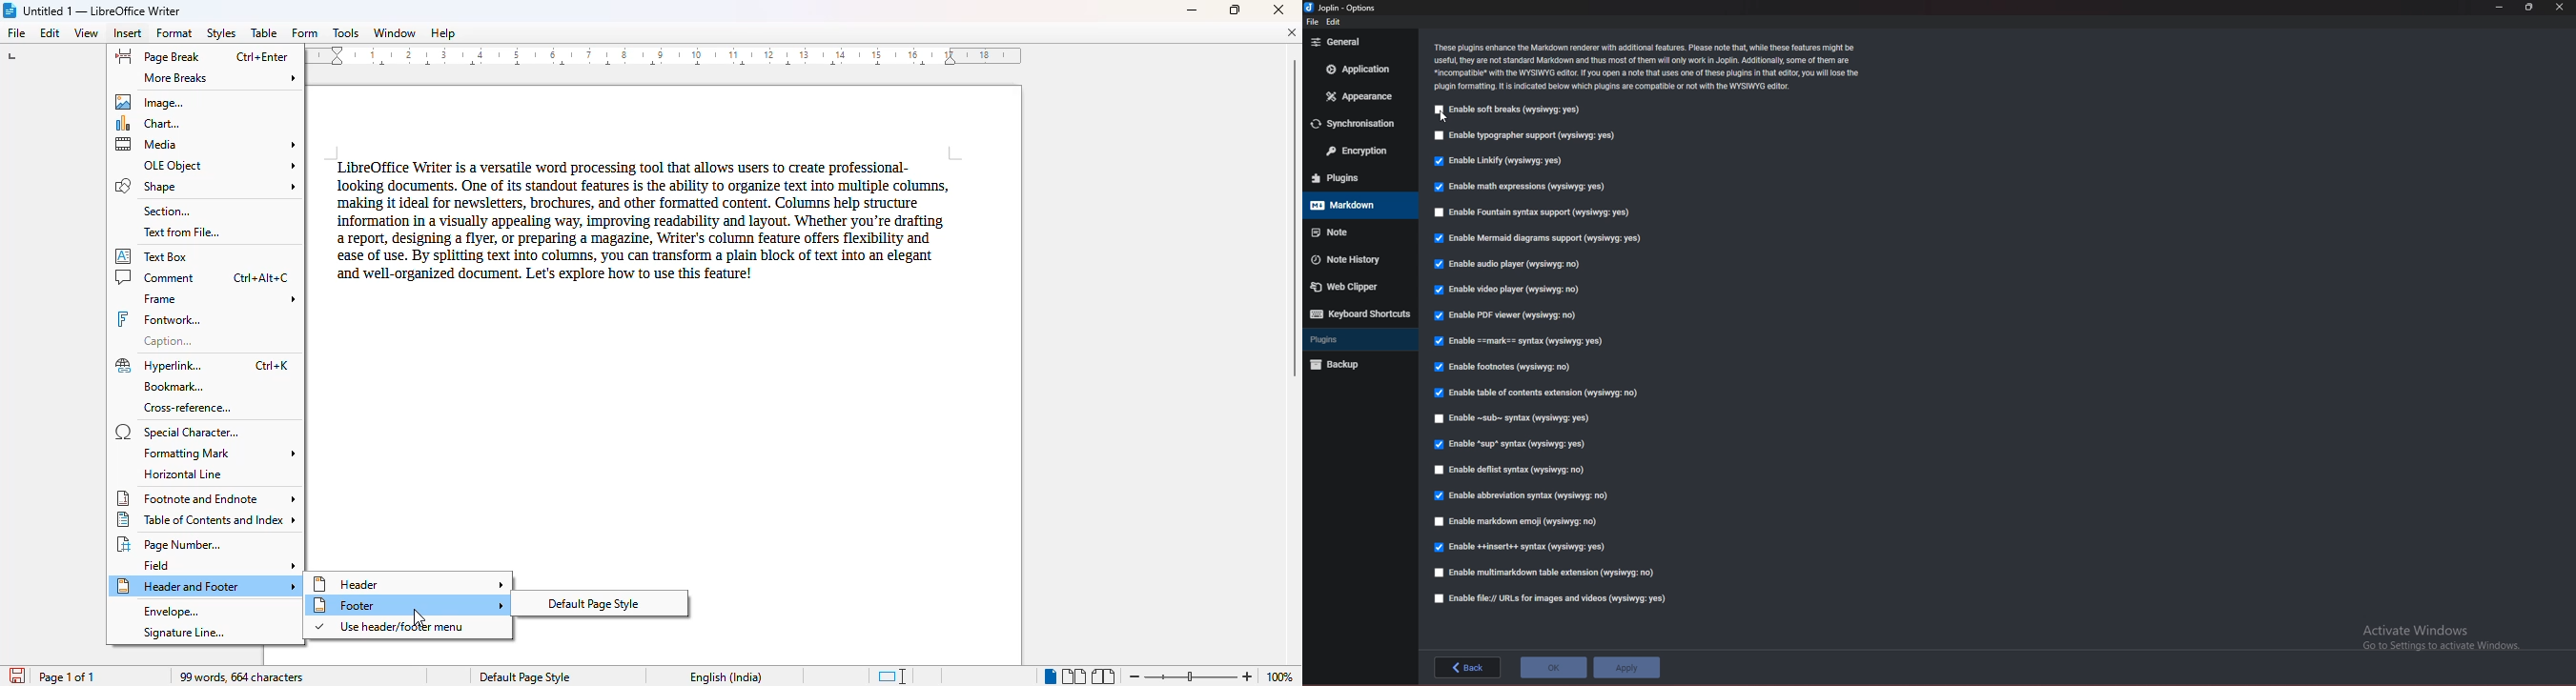 Image resolution: width=2576 pixels, height=700 pixels. Describe the element at coordinates (1361, 41) in the screenshot. I see `general` at that location.